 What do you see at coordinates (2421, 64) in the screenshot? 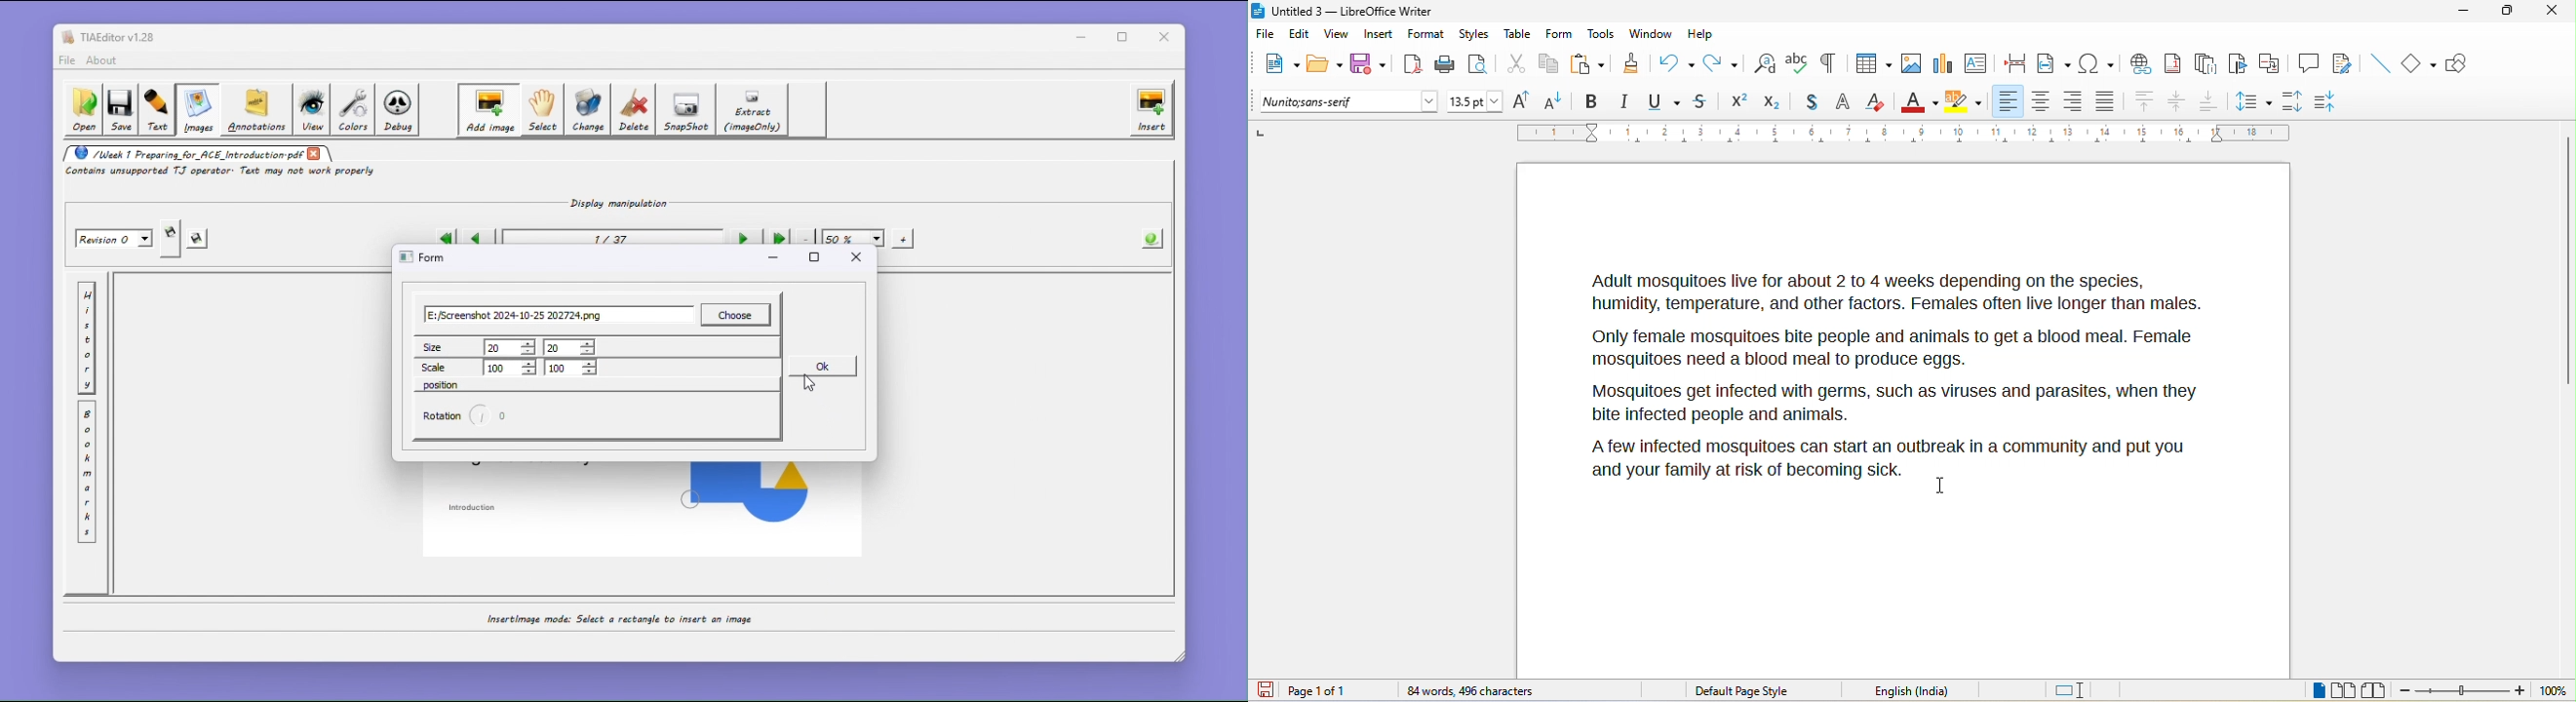
I see `basic shapes` at bounding box center [2421, 64].